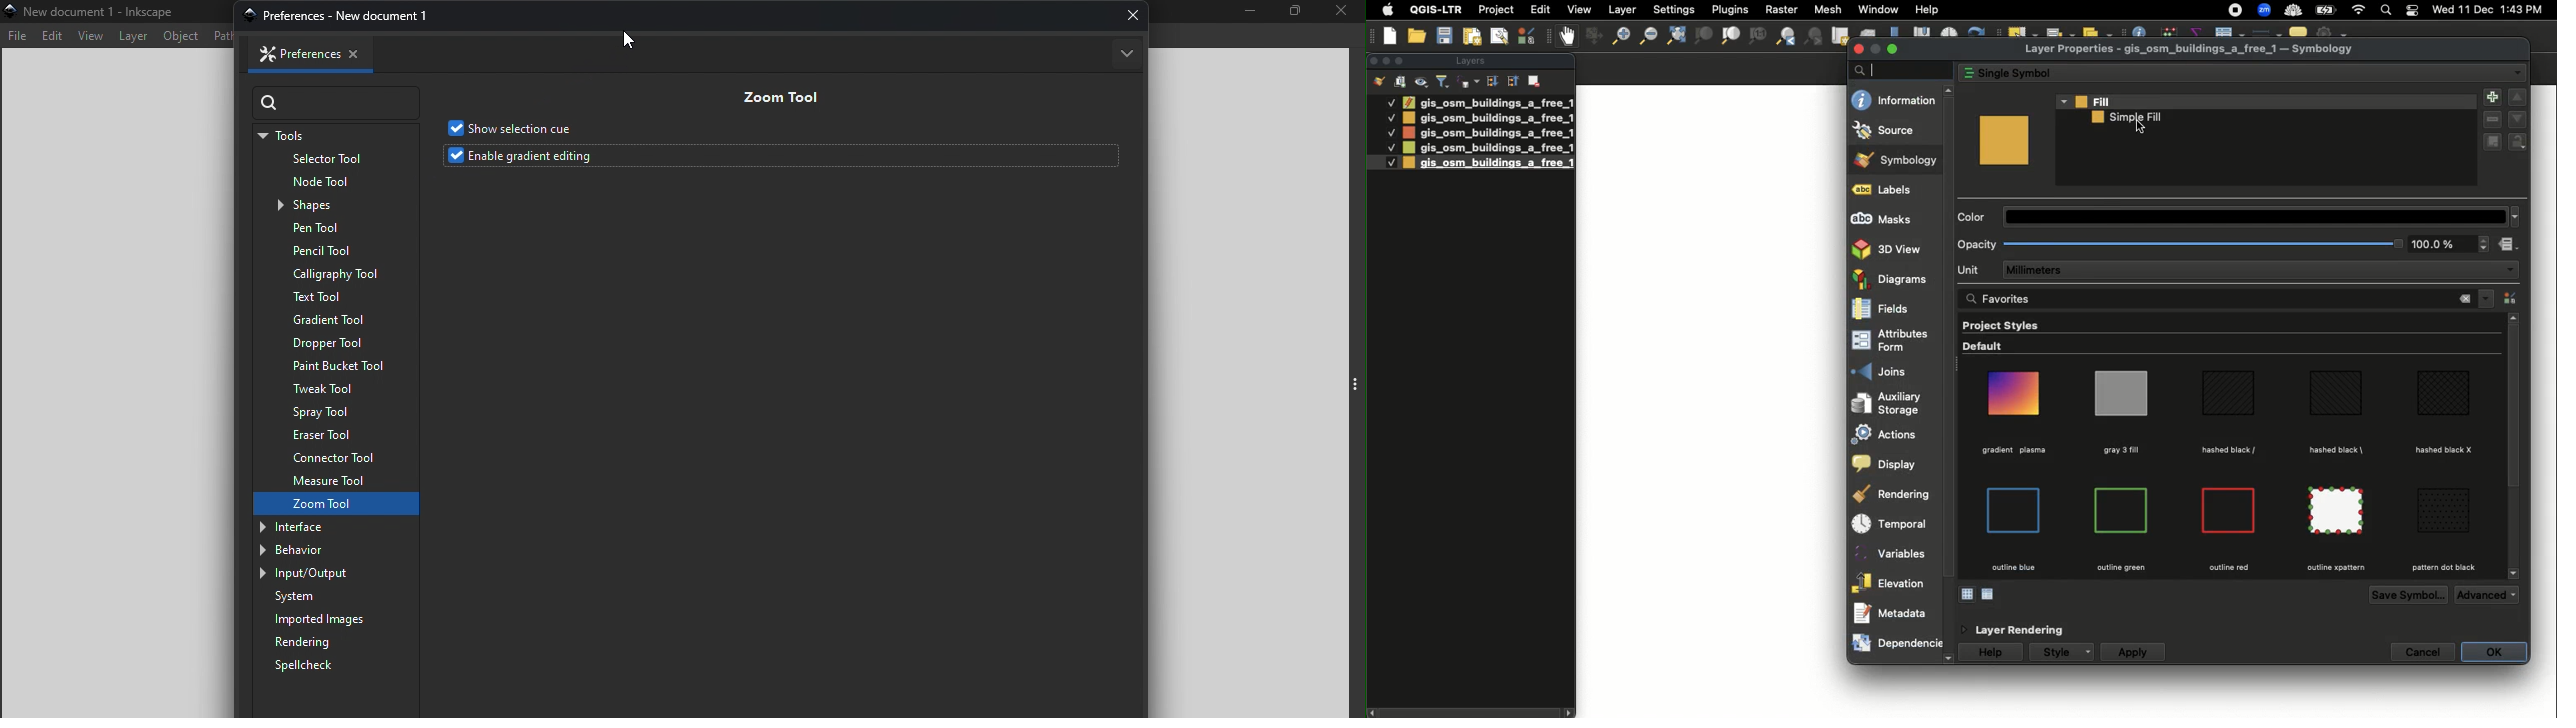 This screenshot has width=2576, height=728. I want to click on , so click(2013, 510).